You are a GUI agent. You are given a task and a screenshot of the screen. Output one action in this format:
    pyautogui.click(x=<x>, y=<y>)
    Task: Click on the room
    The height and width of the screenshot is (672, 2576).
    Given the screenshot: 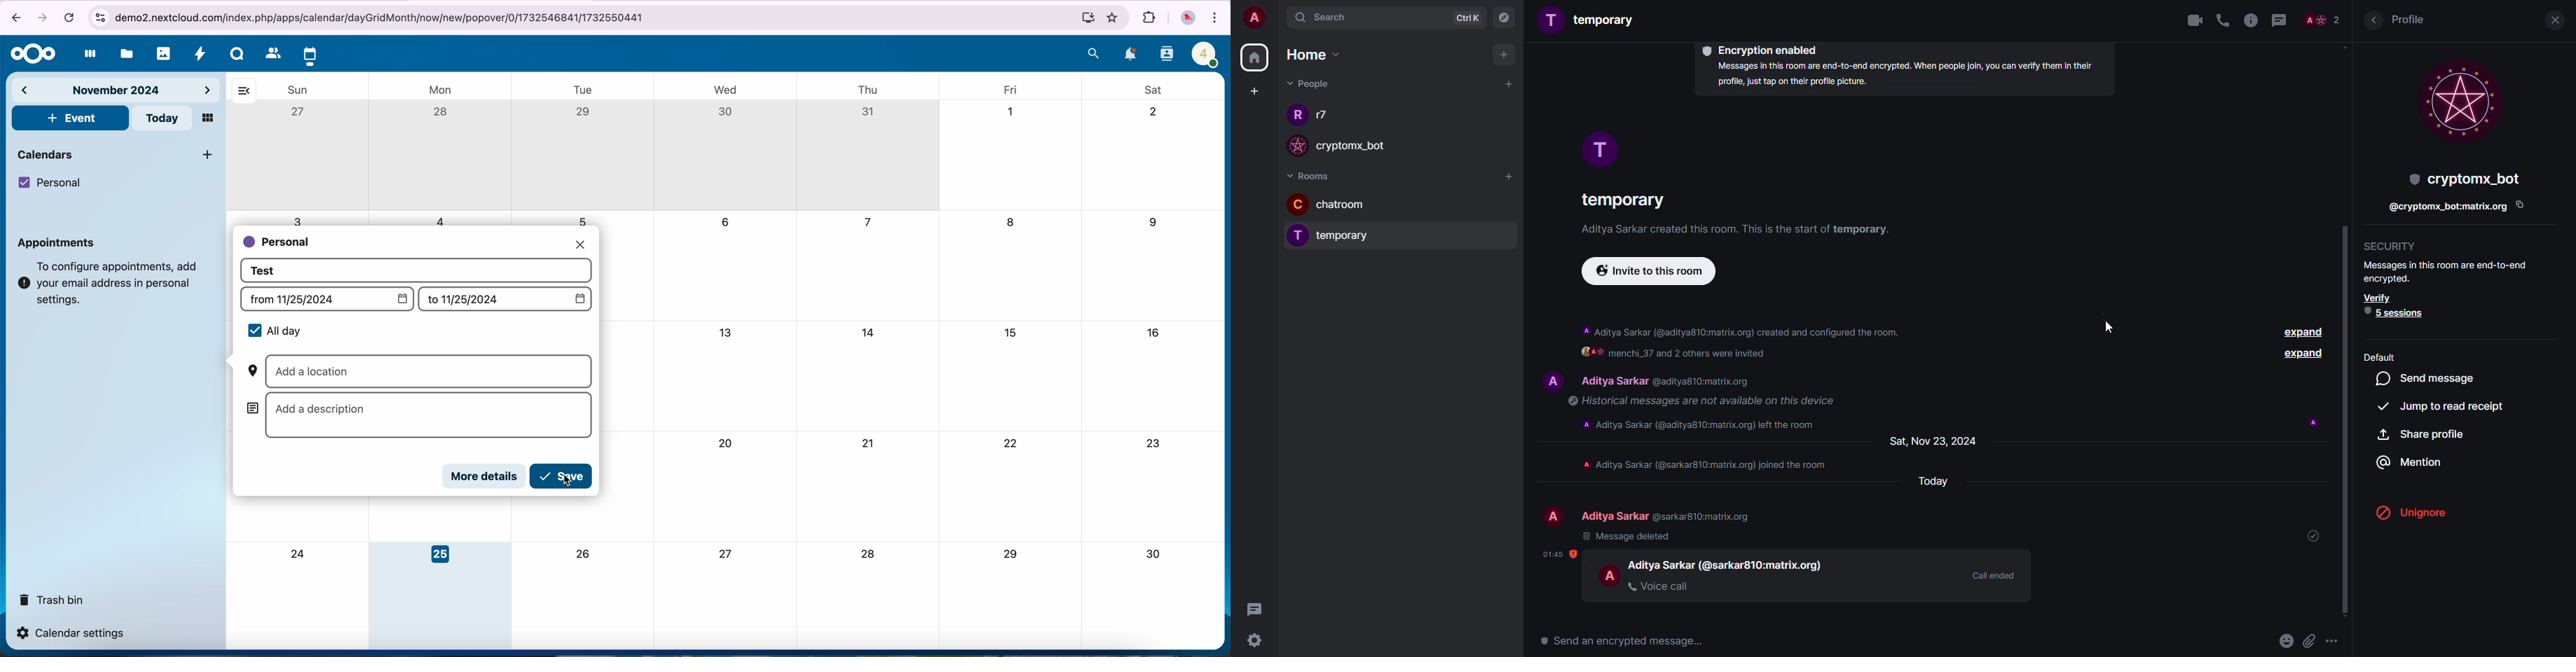 What is the action you would take?
    pyautogui.click(x=1355, y=206)
    